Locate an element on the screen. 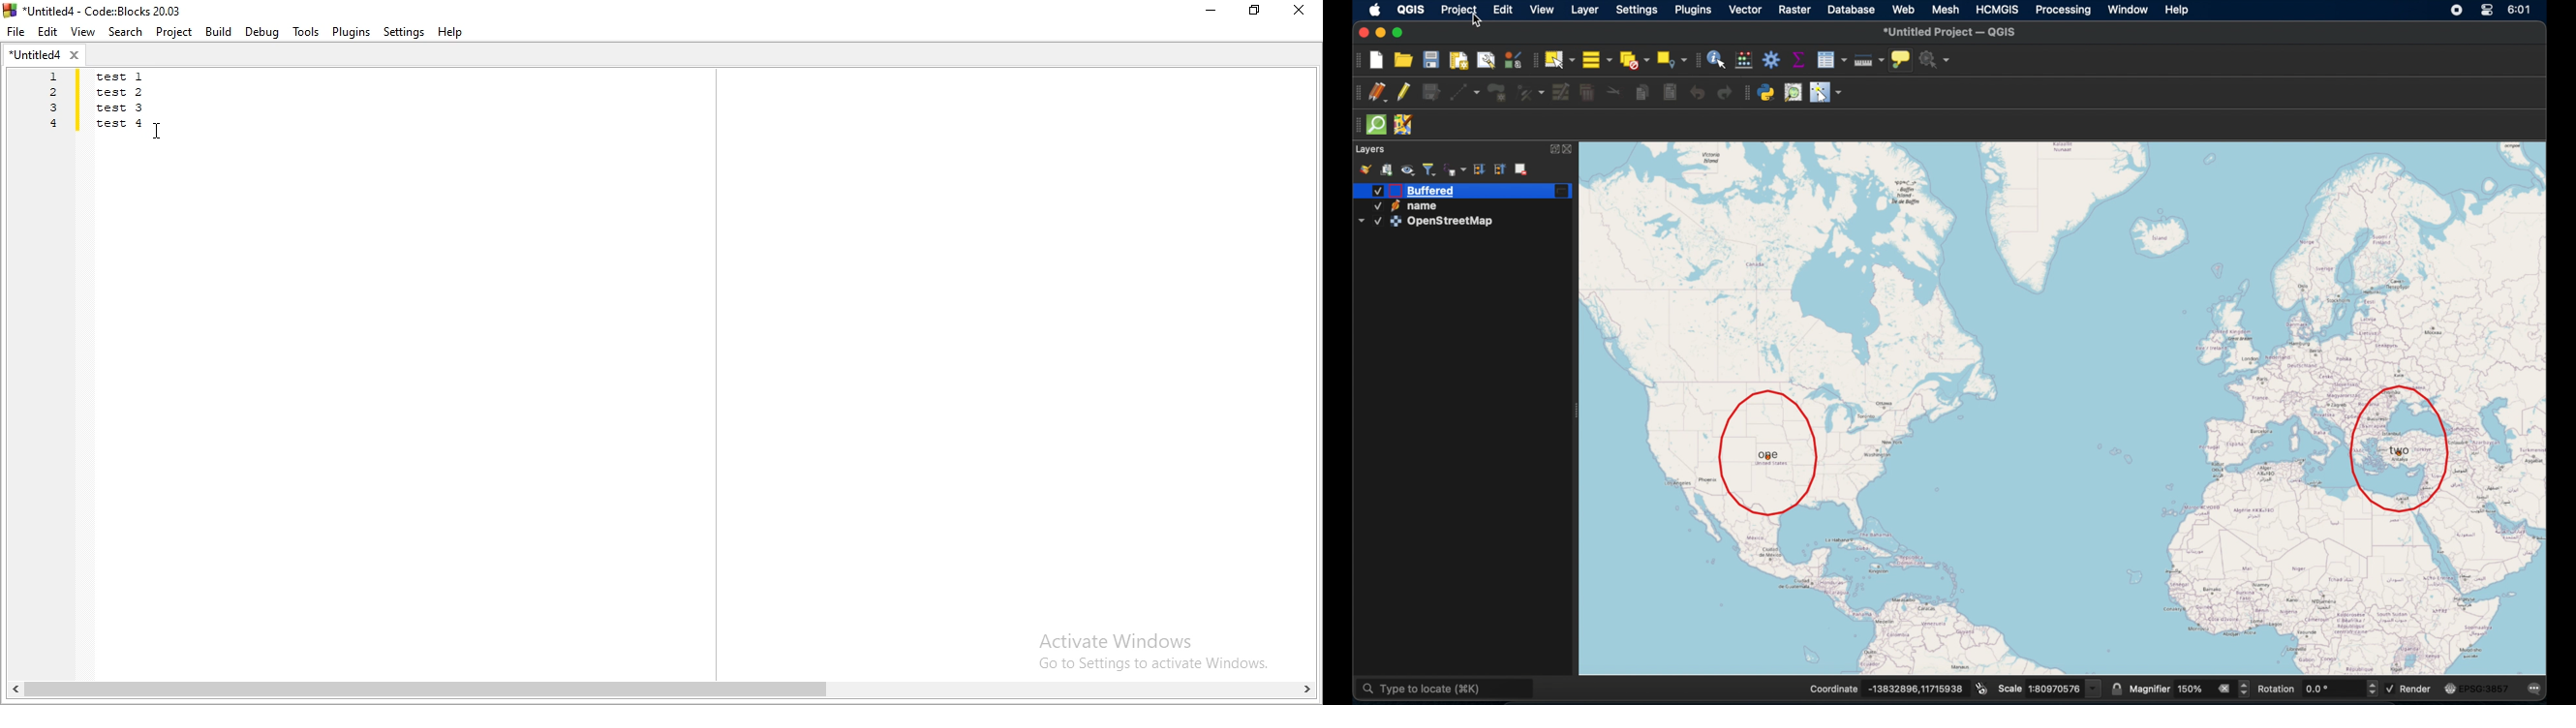 The width and height of the screenshot is (2576, 728). lock scale is located at coordinates (2117, 686).